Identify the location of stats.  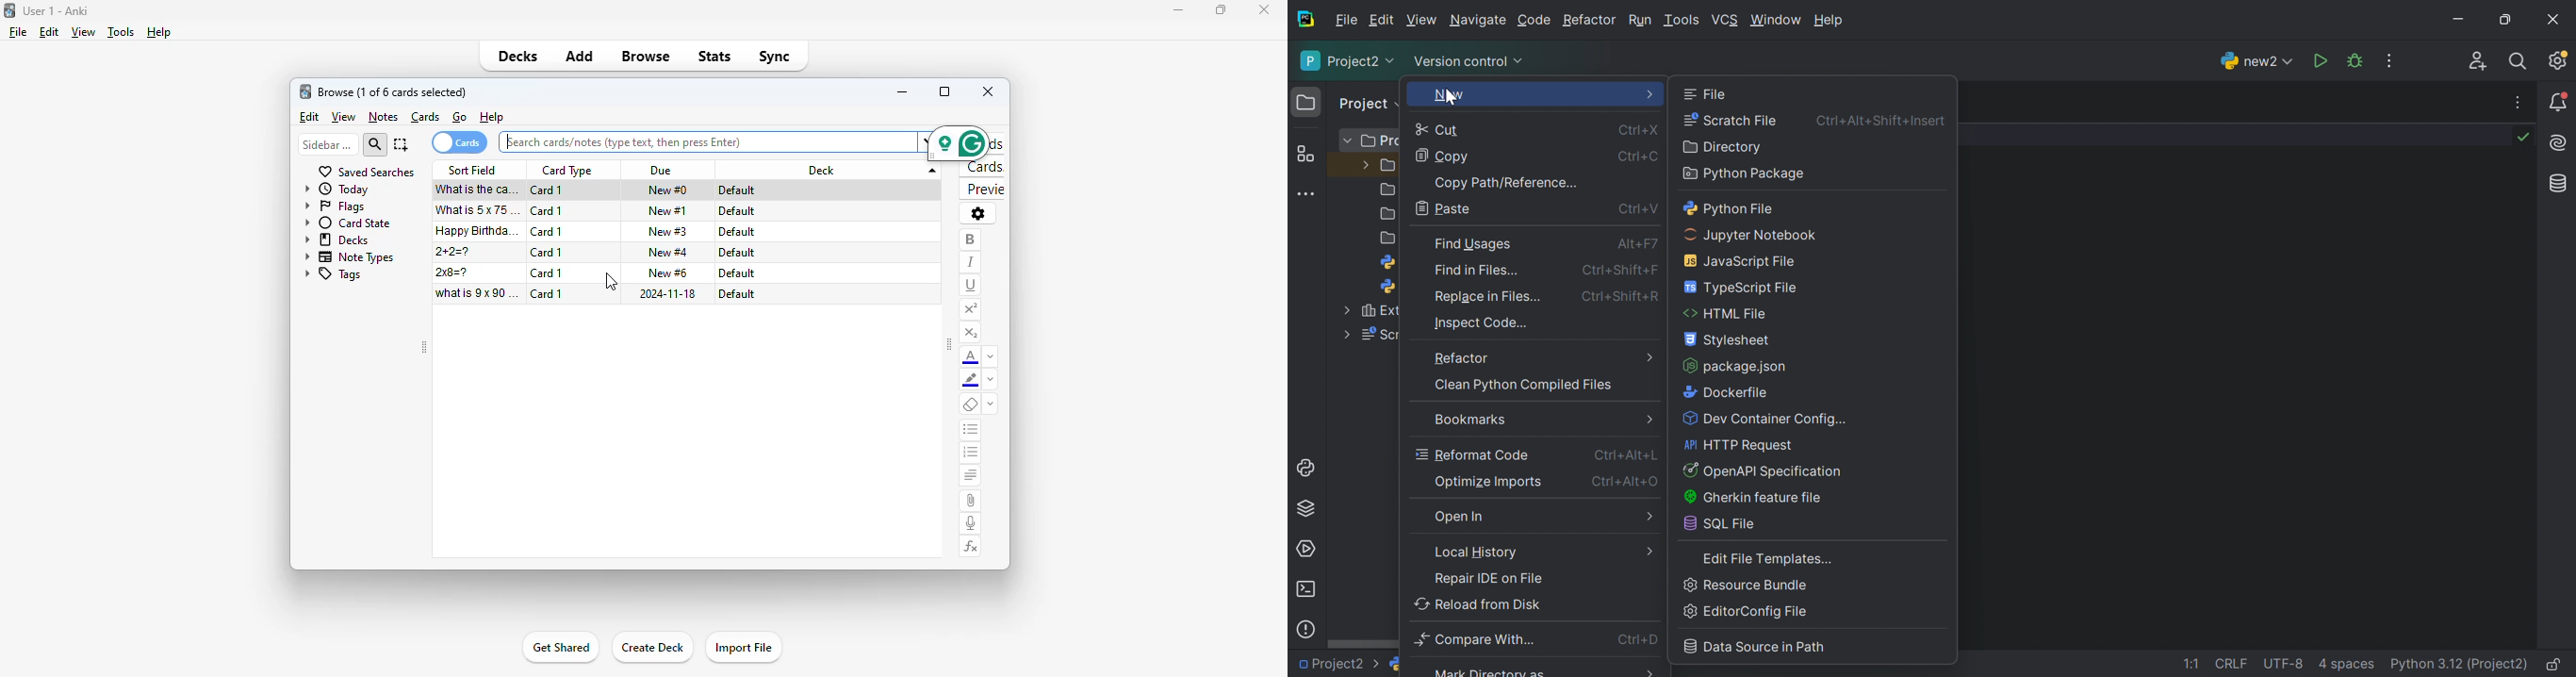
(714, 56).